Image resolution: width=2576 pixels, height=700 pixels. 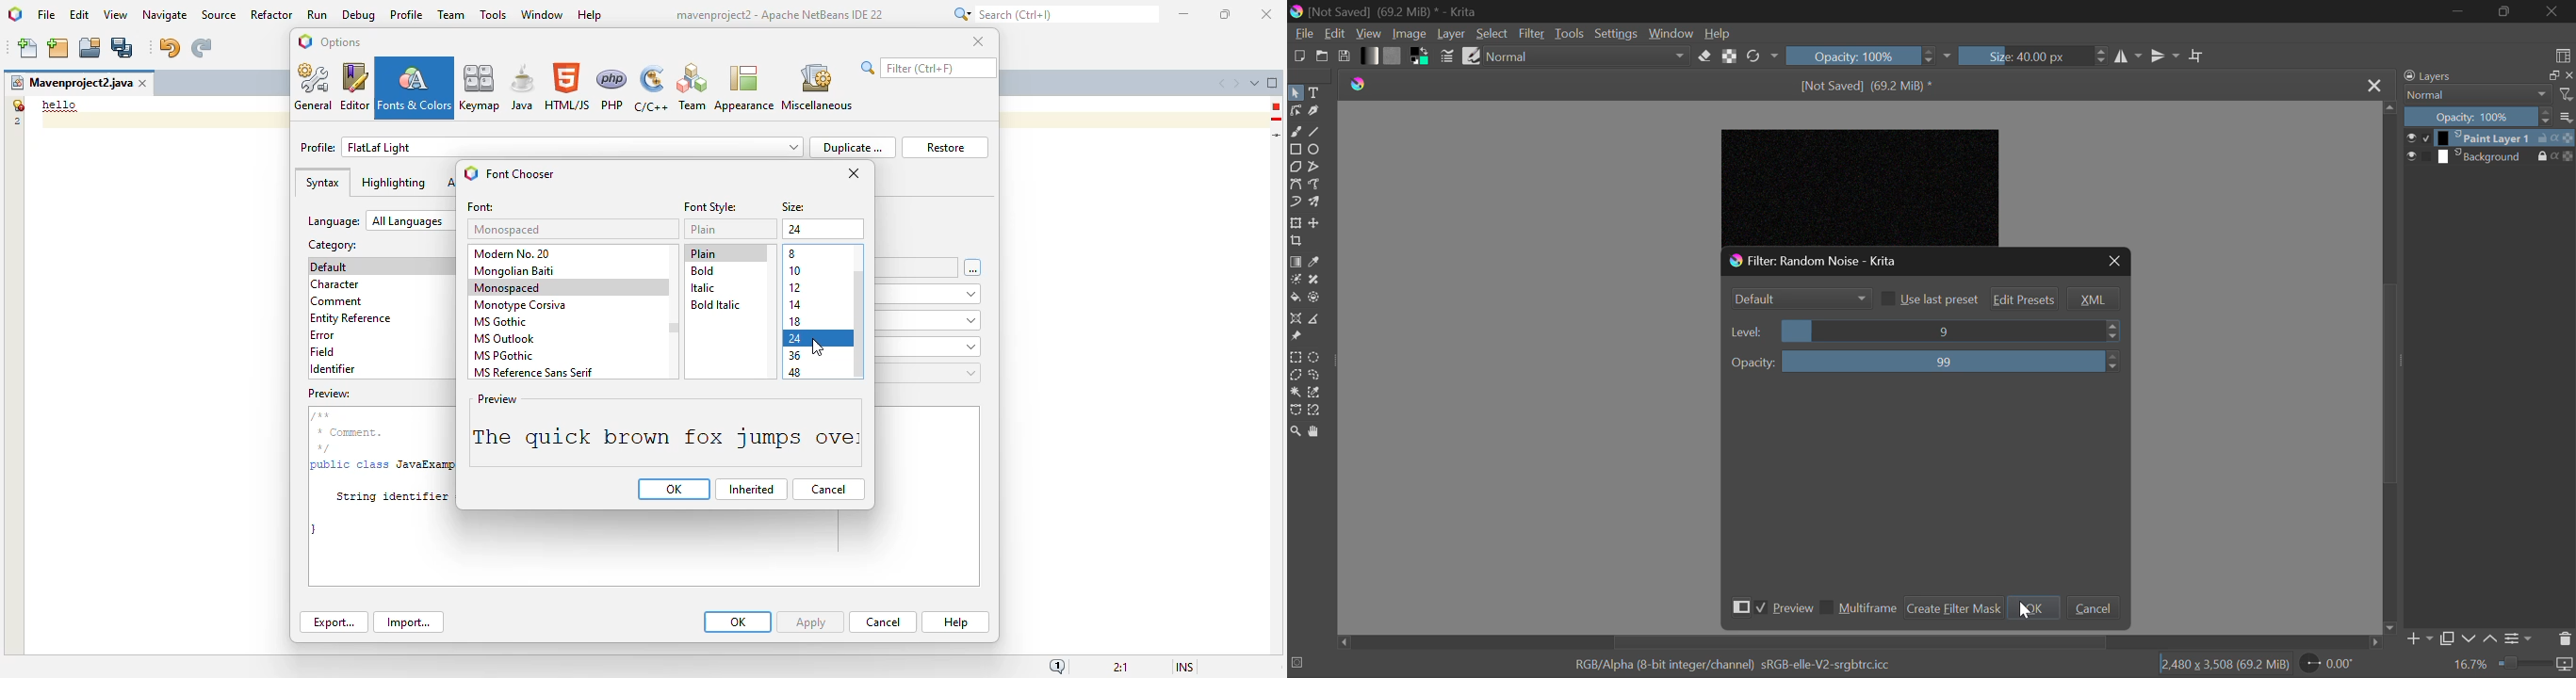 What do you see at coordinates (2562, 54) in the screenshot?
I see `Choose Workspace` at bounding box center [2562, 54].